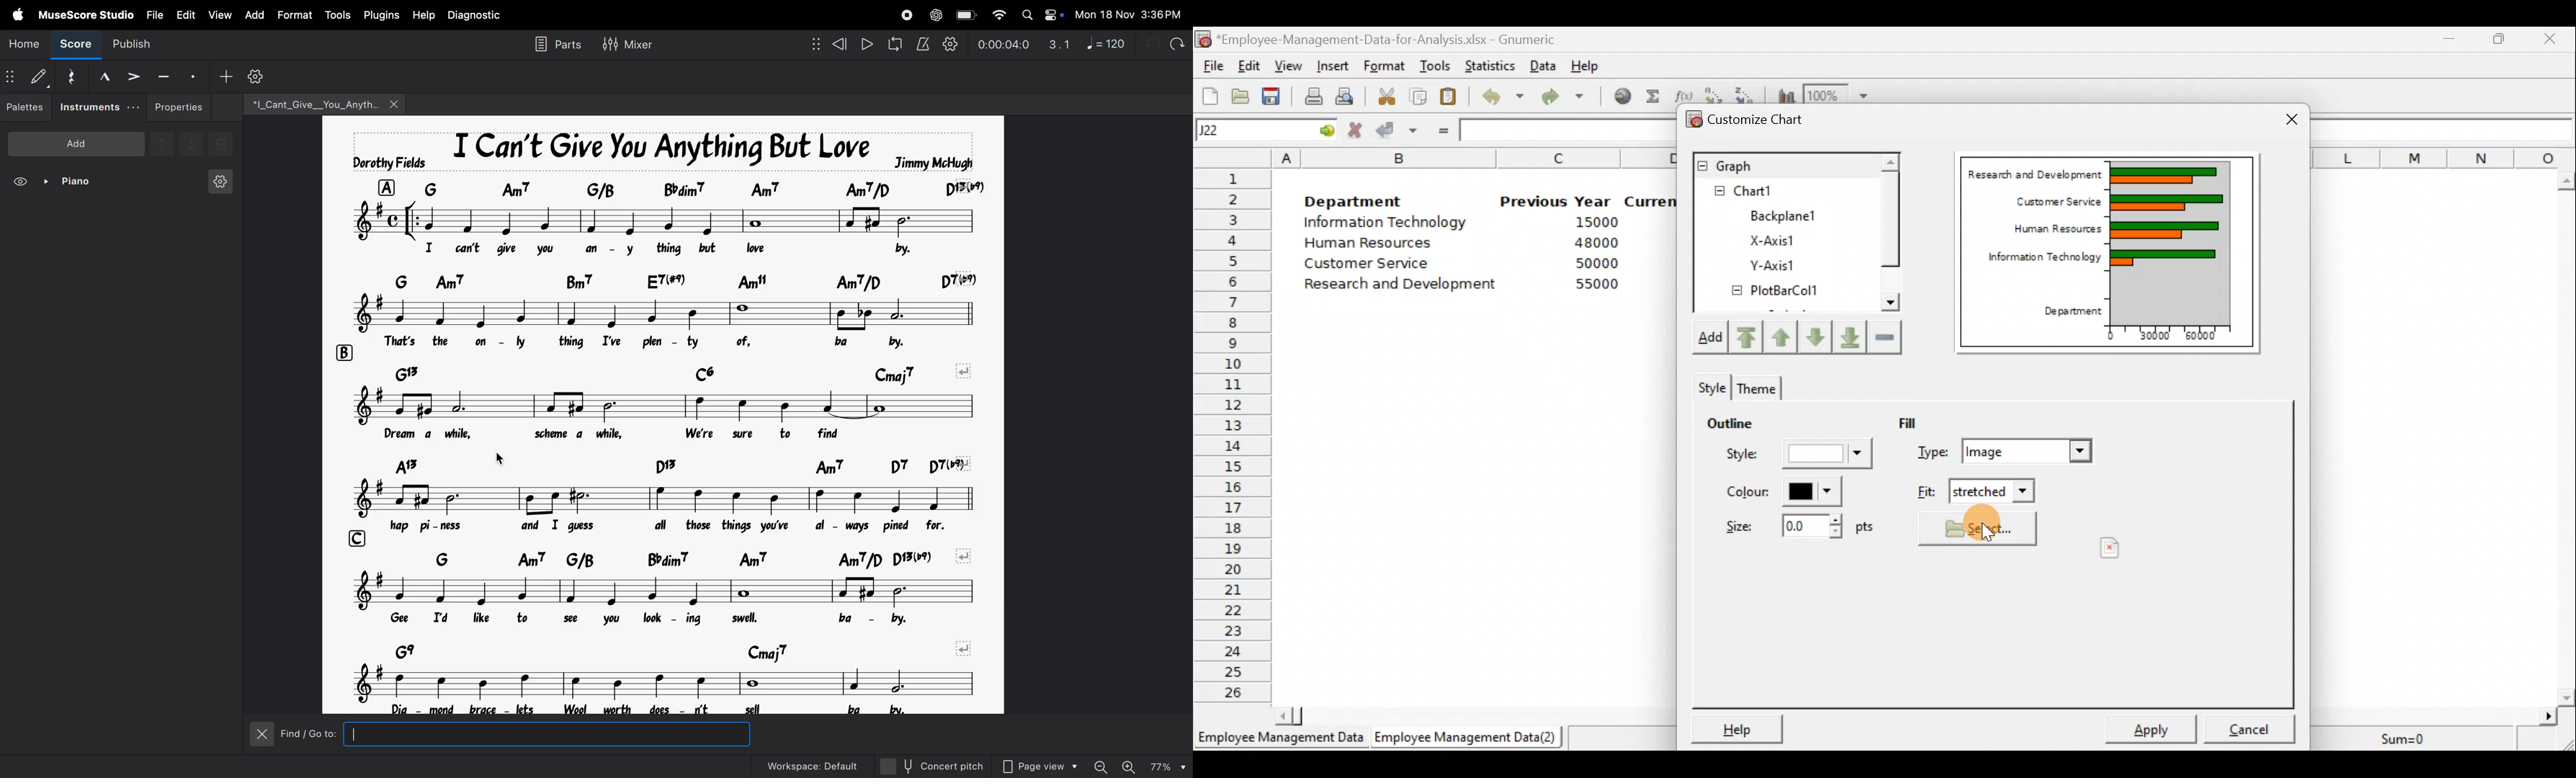 Image resolution: width=2576 pixels, height=784 pixels. Describe the element at coordinates (477, 15) in the screenshot. I see `diagnostic` at that location.